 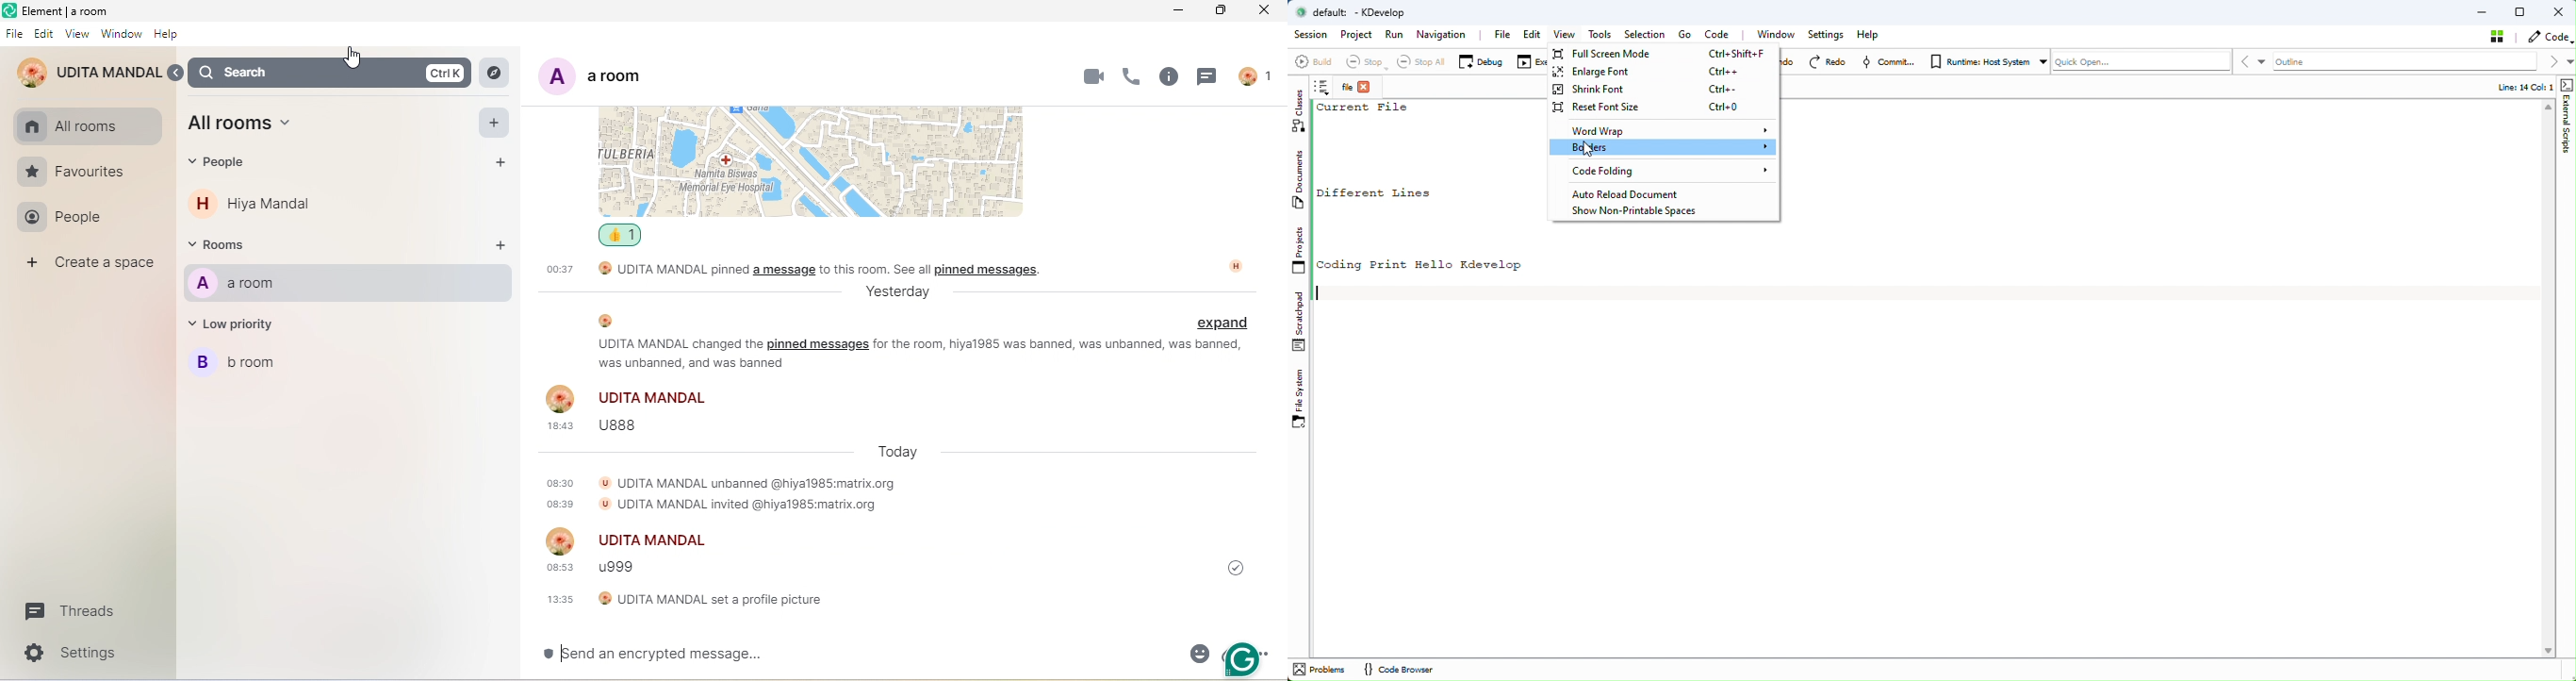 I want to click on Projects, so click(x=1299, y=253).